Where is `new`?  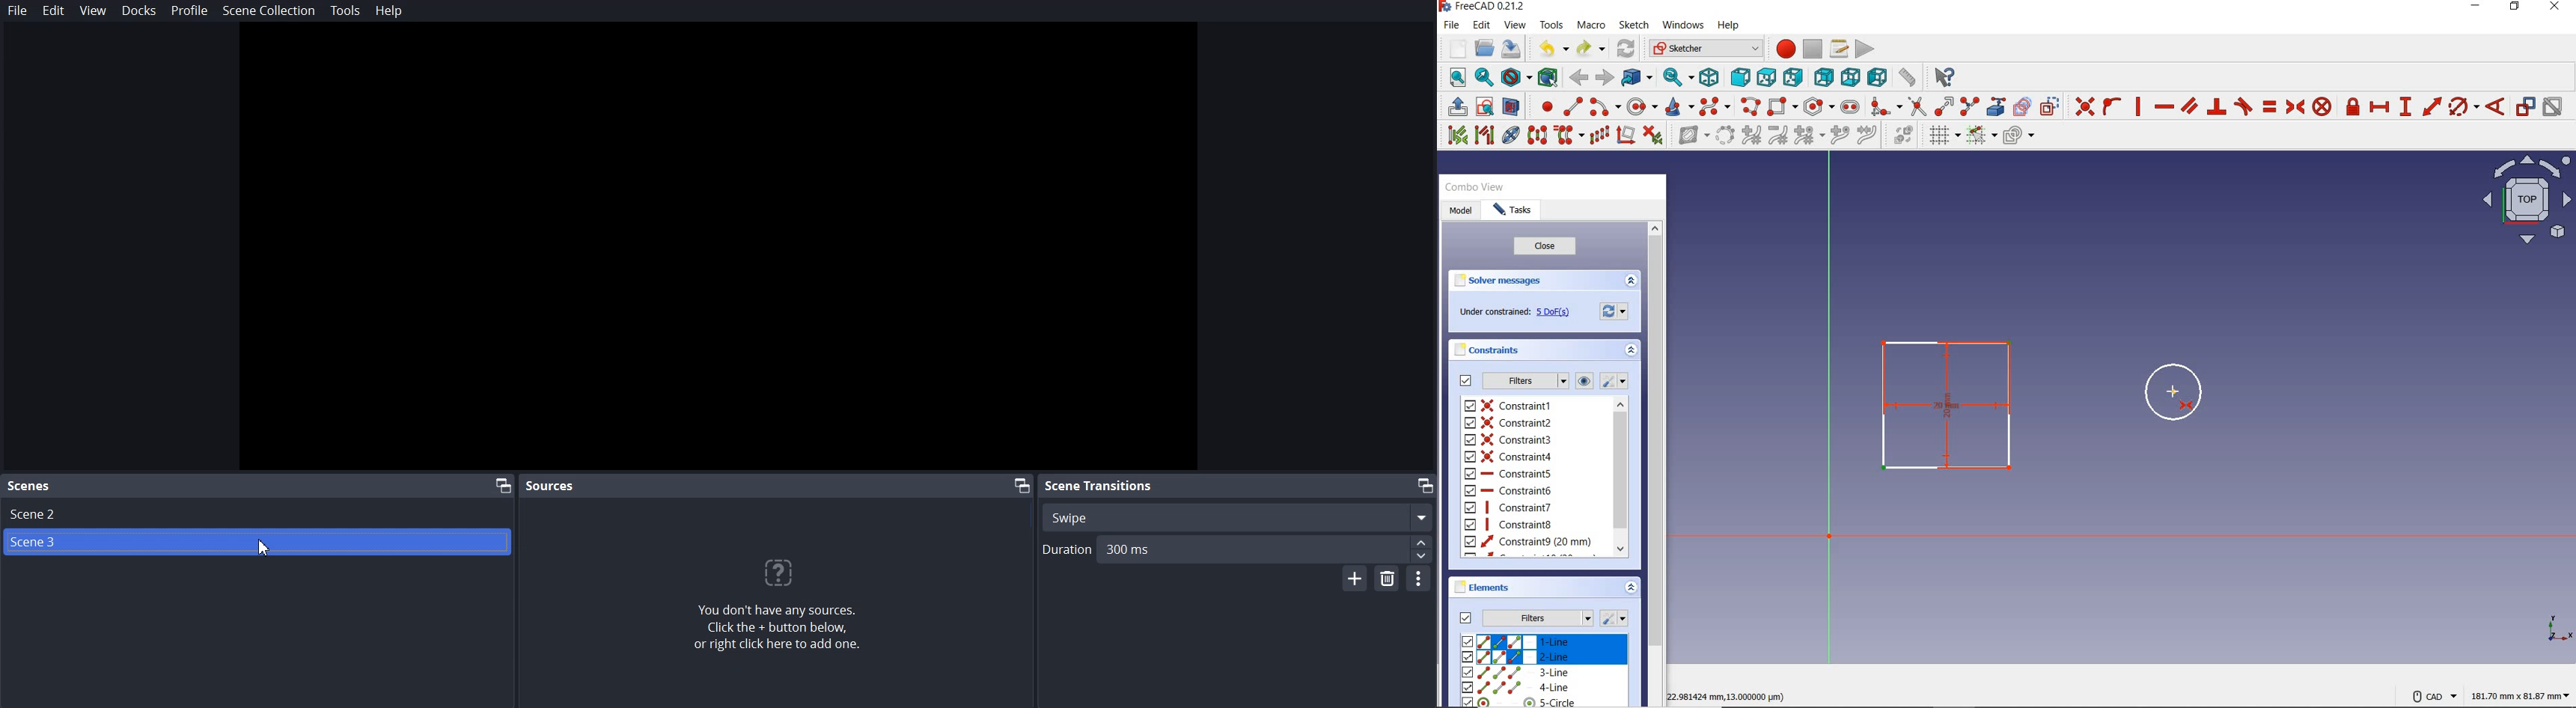 new is located at coordinates (1455, 49).